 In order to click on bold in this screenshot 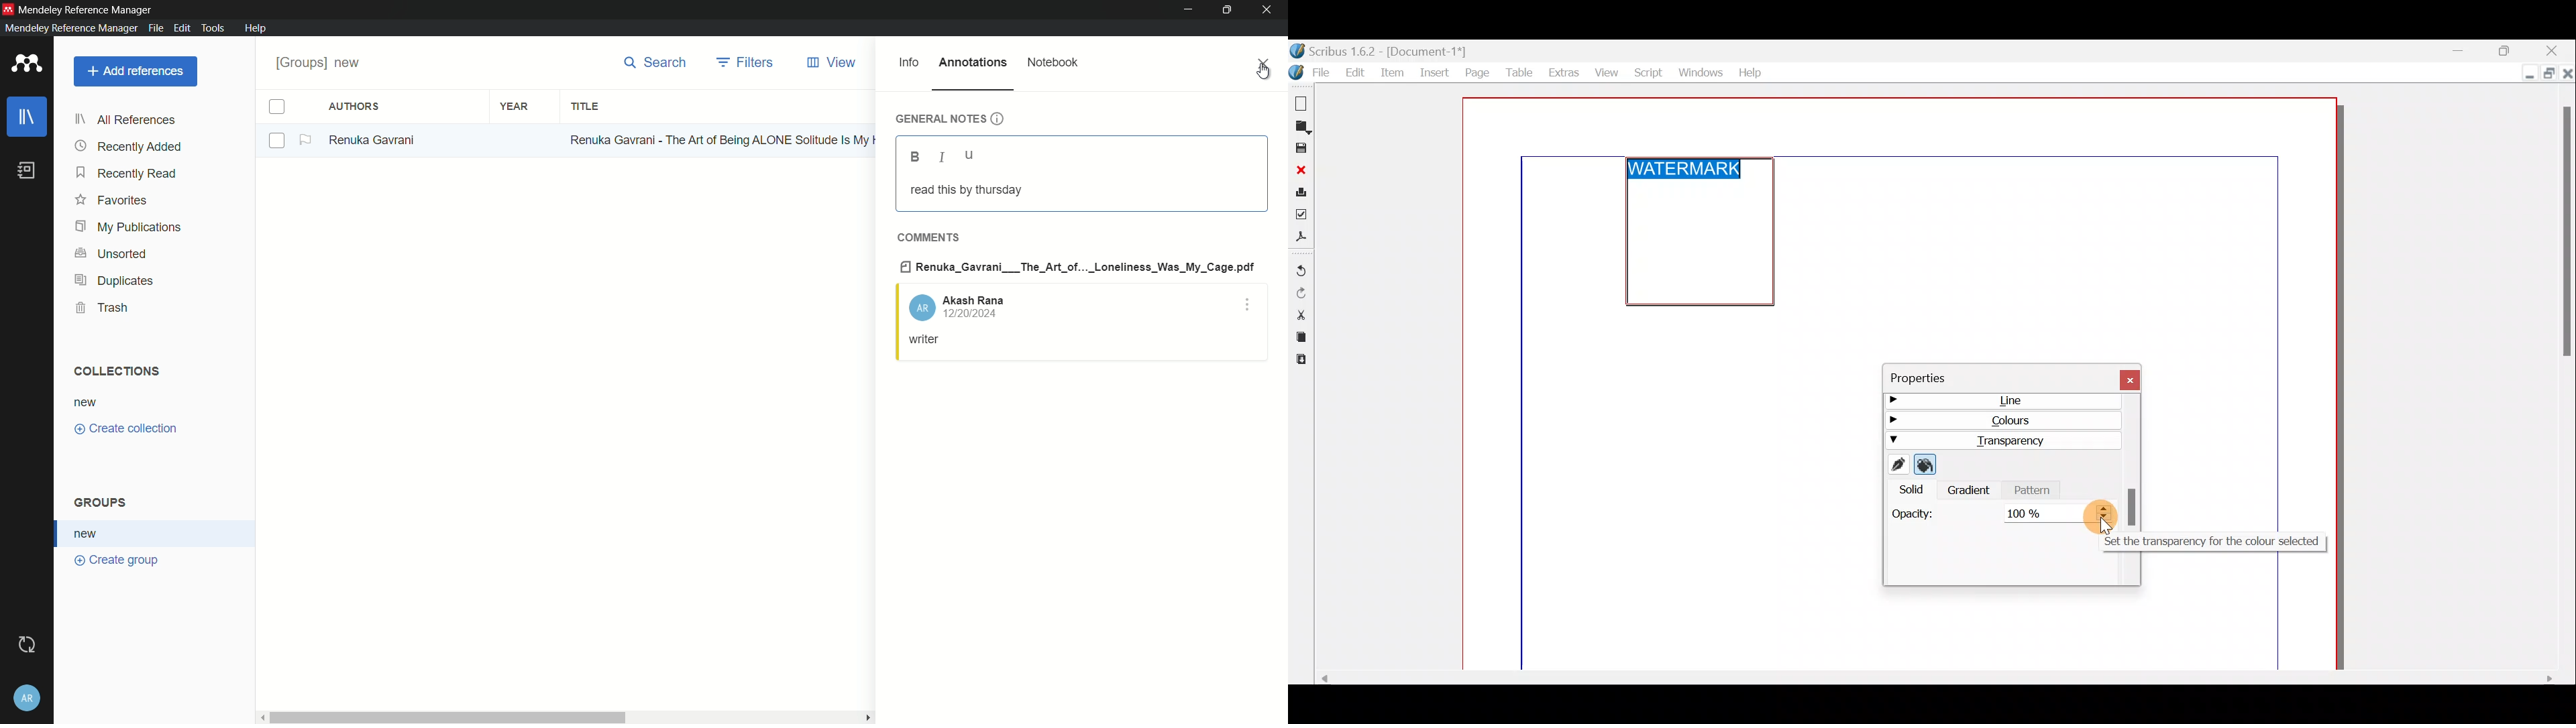, I will do `click(915, 157)`.